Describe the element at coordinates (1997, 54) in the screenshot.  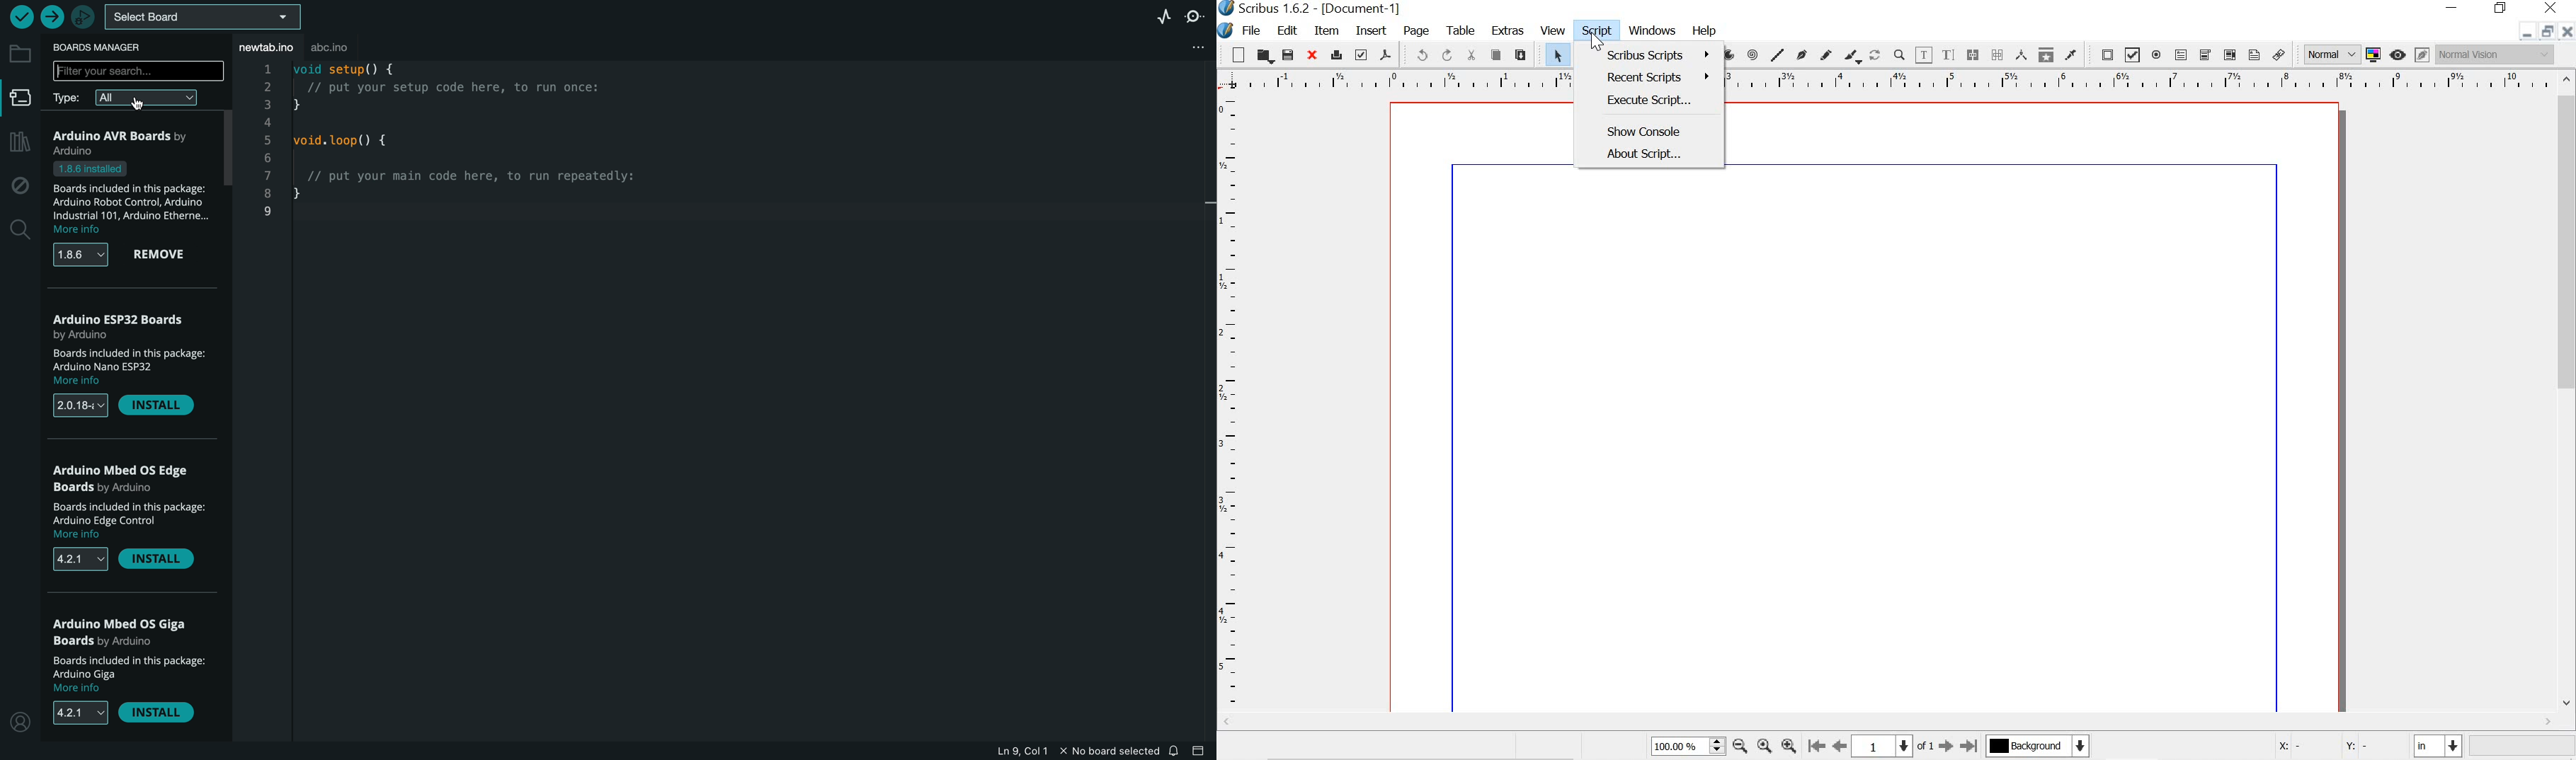
I see `unlink text frames` at that location.